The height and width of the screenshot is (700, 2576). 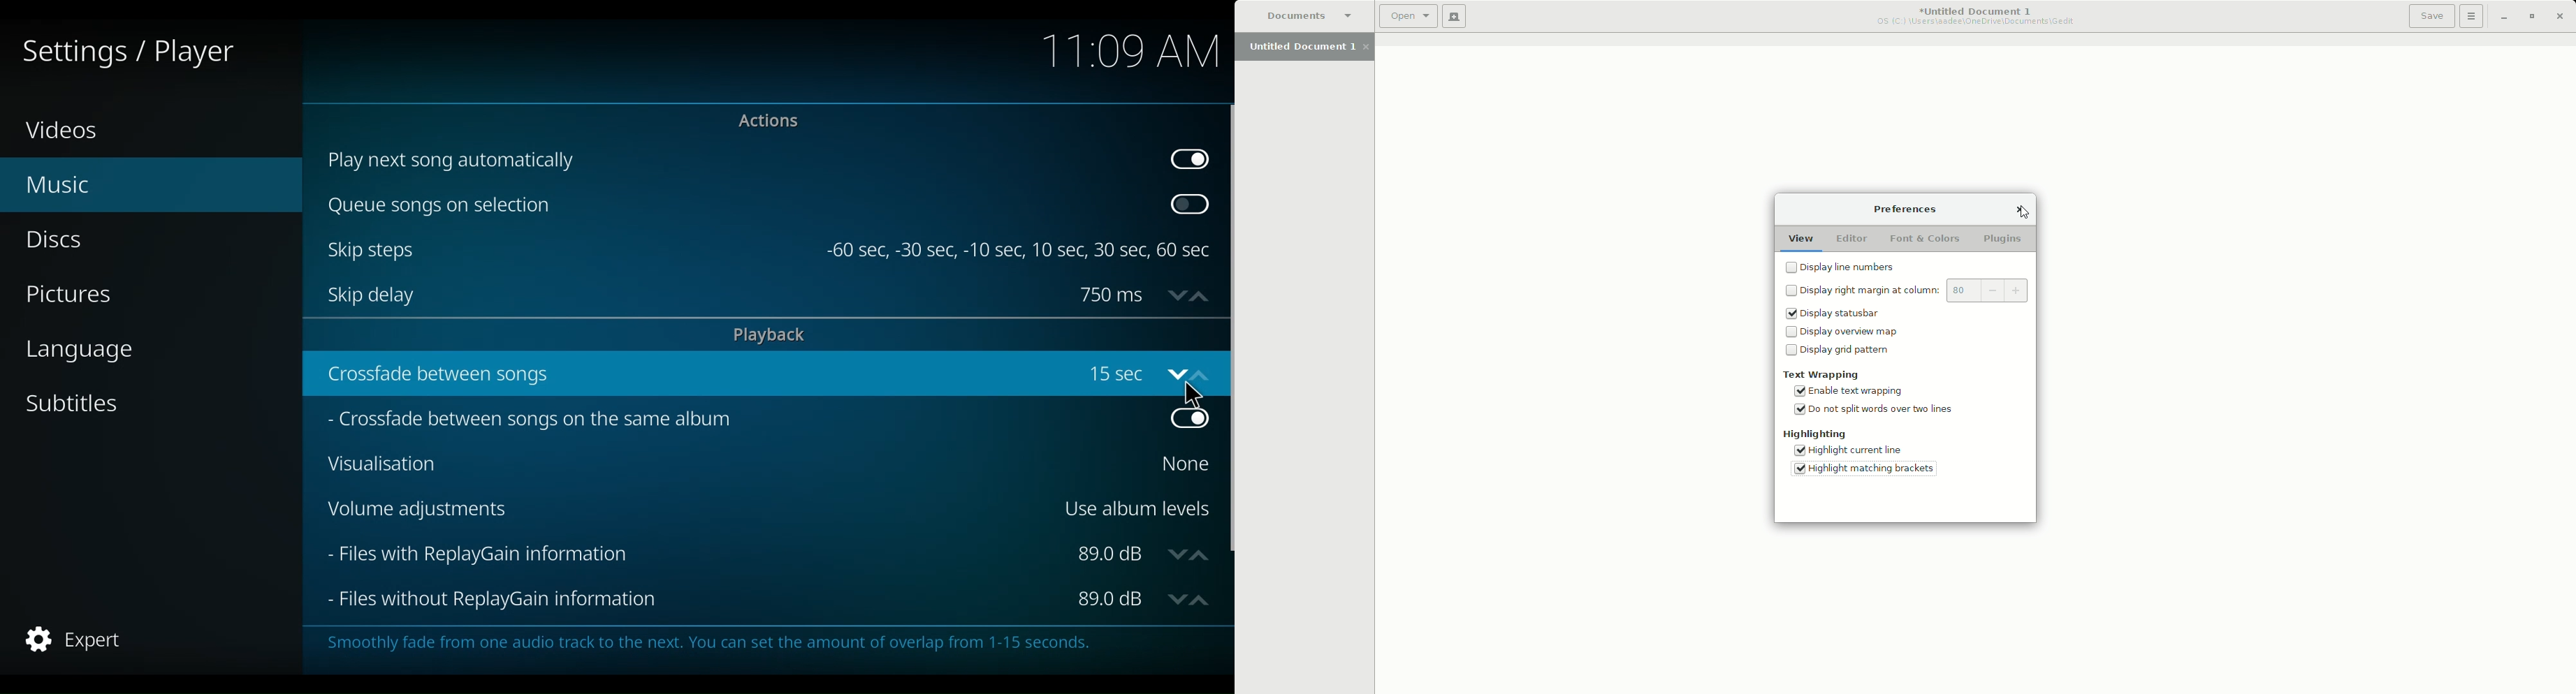 I want to click on Discs, so click(x=59, y=240).